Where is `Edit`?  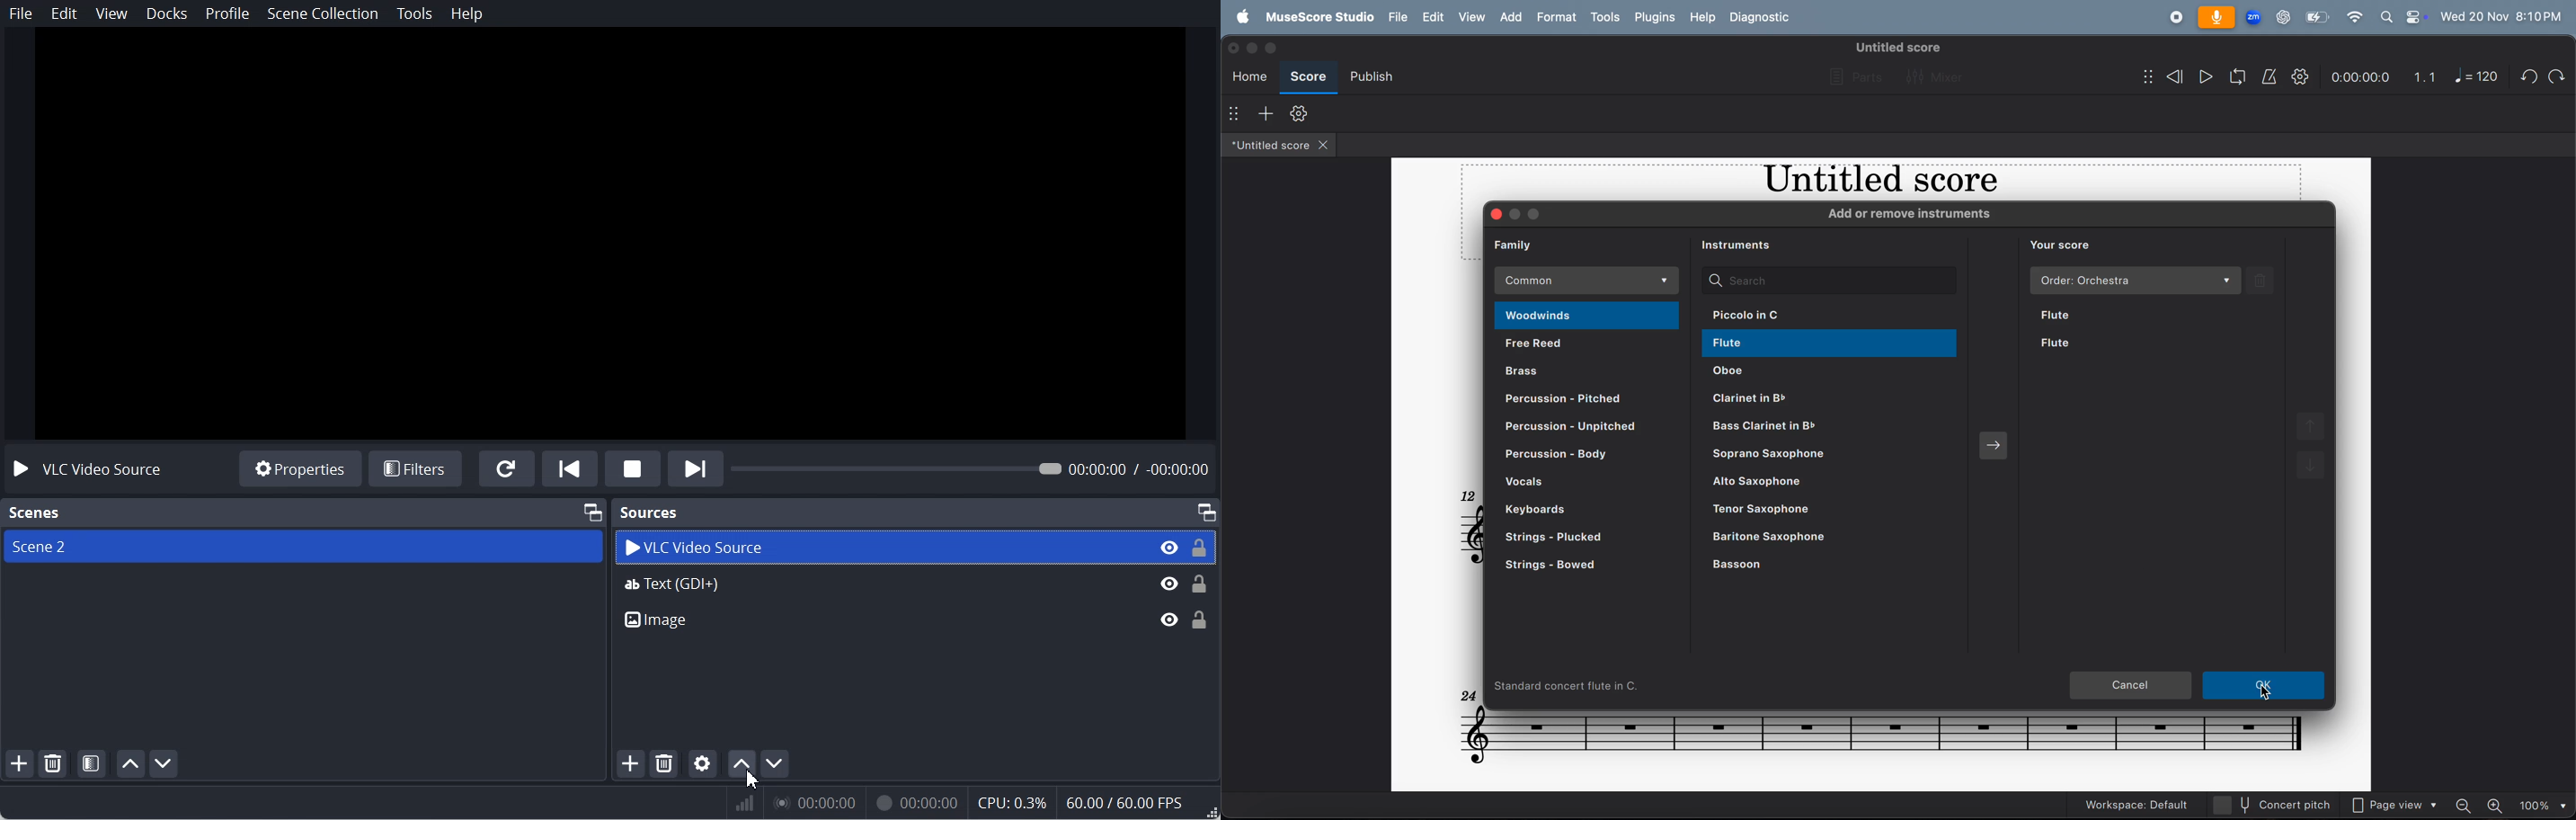 Edit is located at coordinates (65, 13).